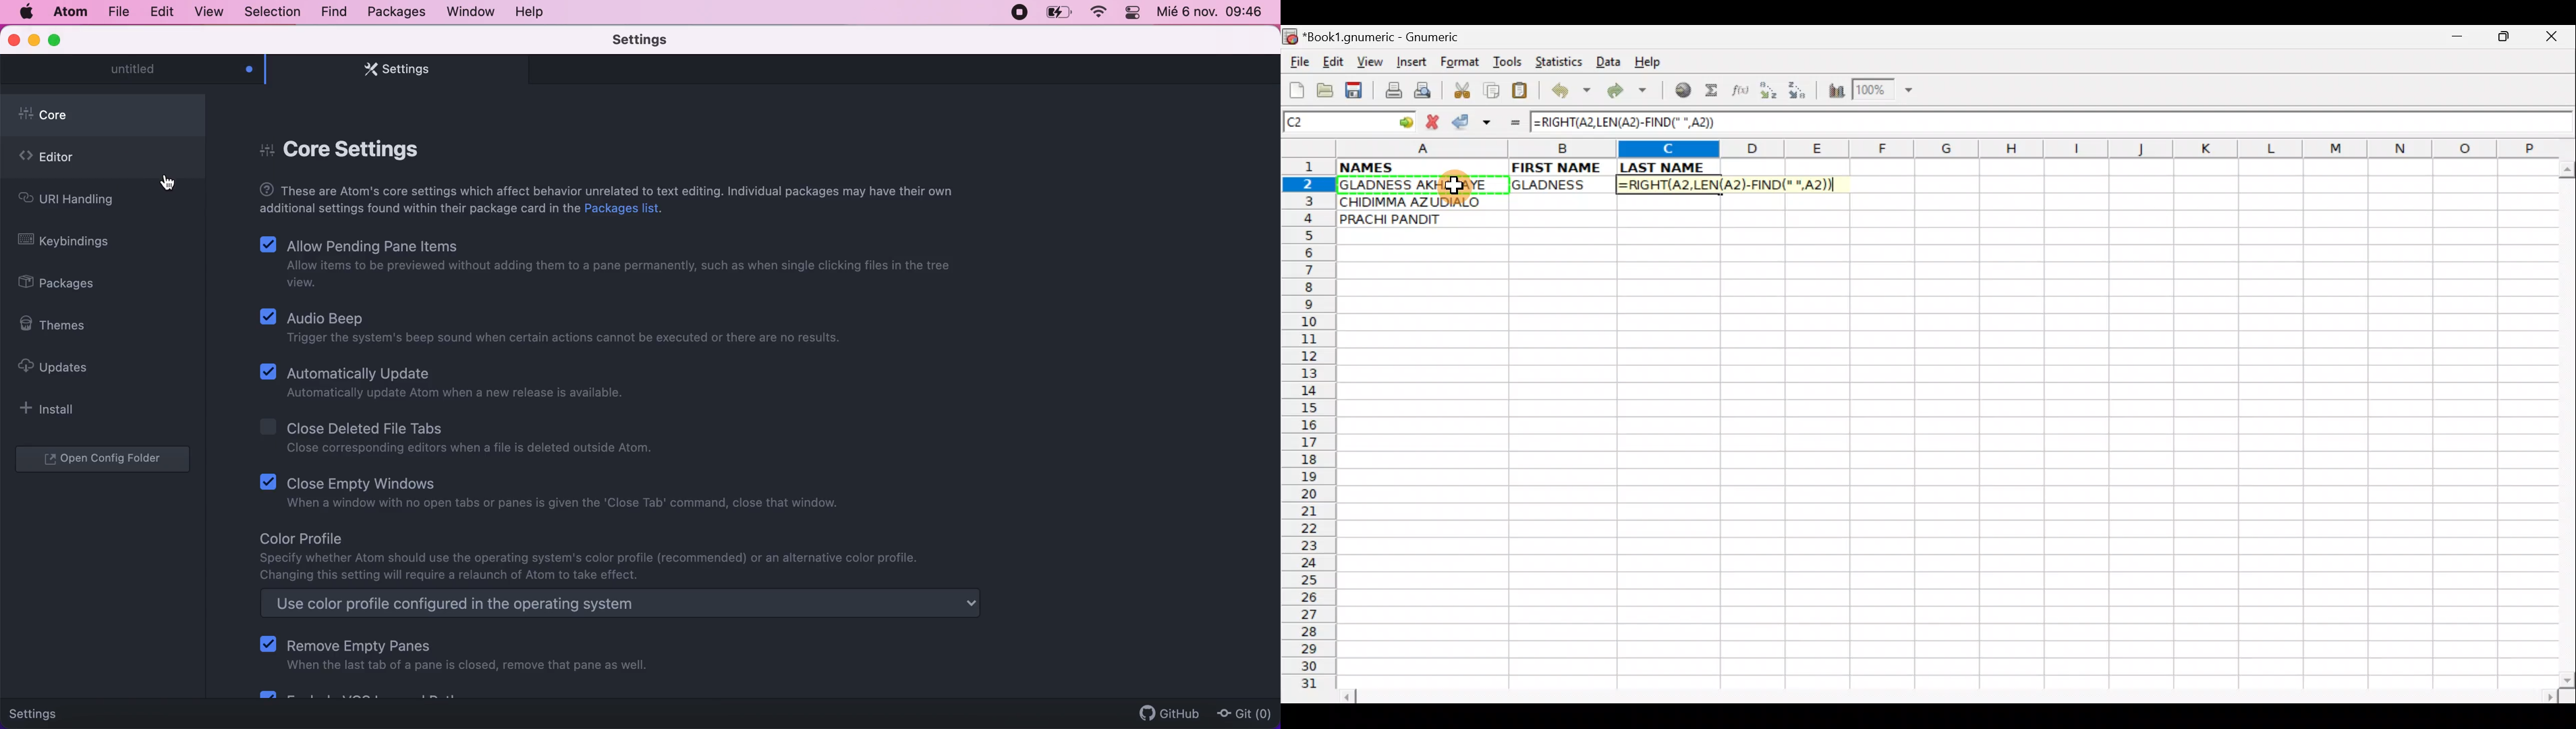  Describe the element at coordinates (450, 381) in the screenshot. I see `Automatically Update | Automatically update Atom when a new release is available.` at that location.